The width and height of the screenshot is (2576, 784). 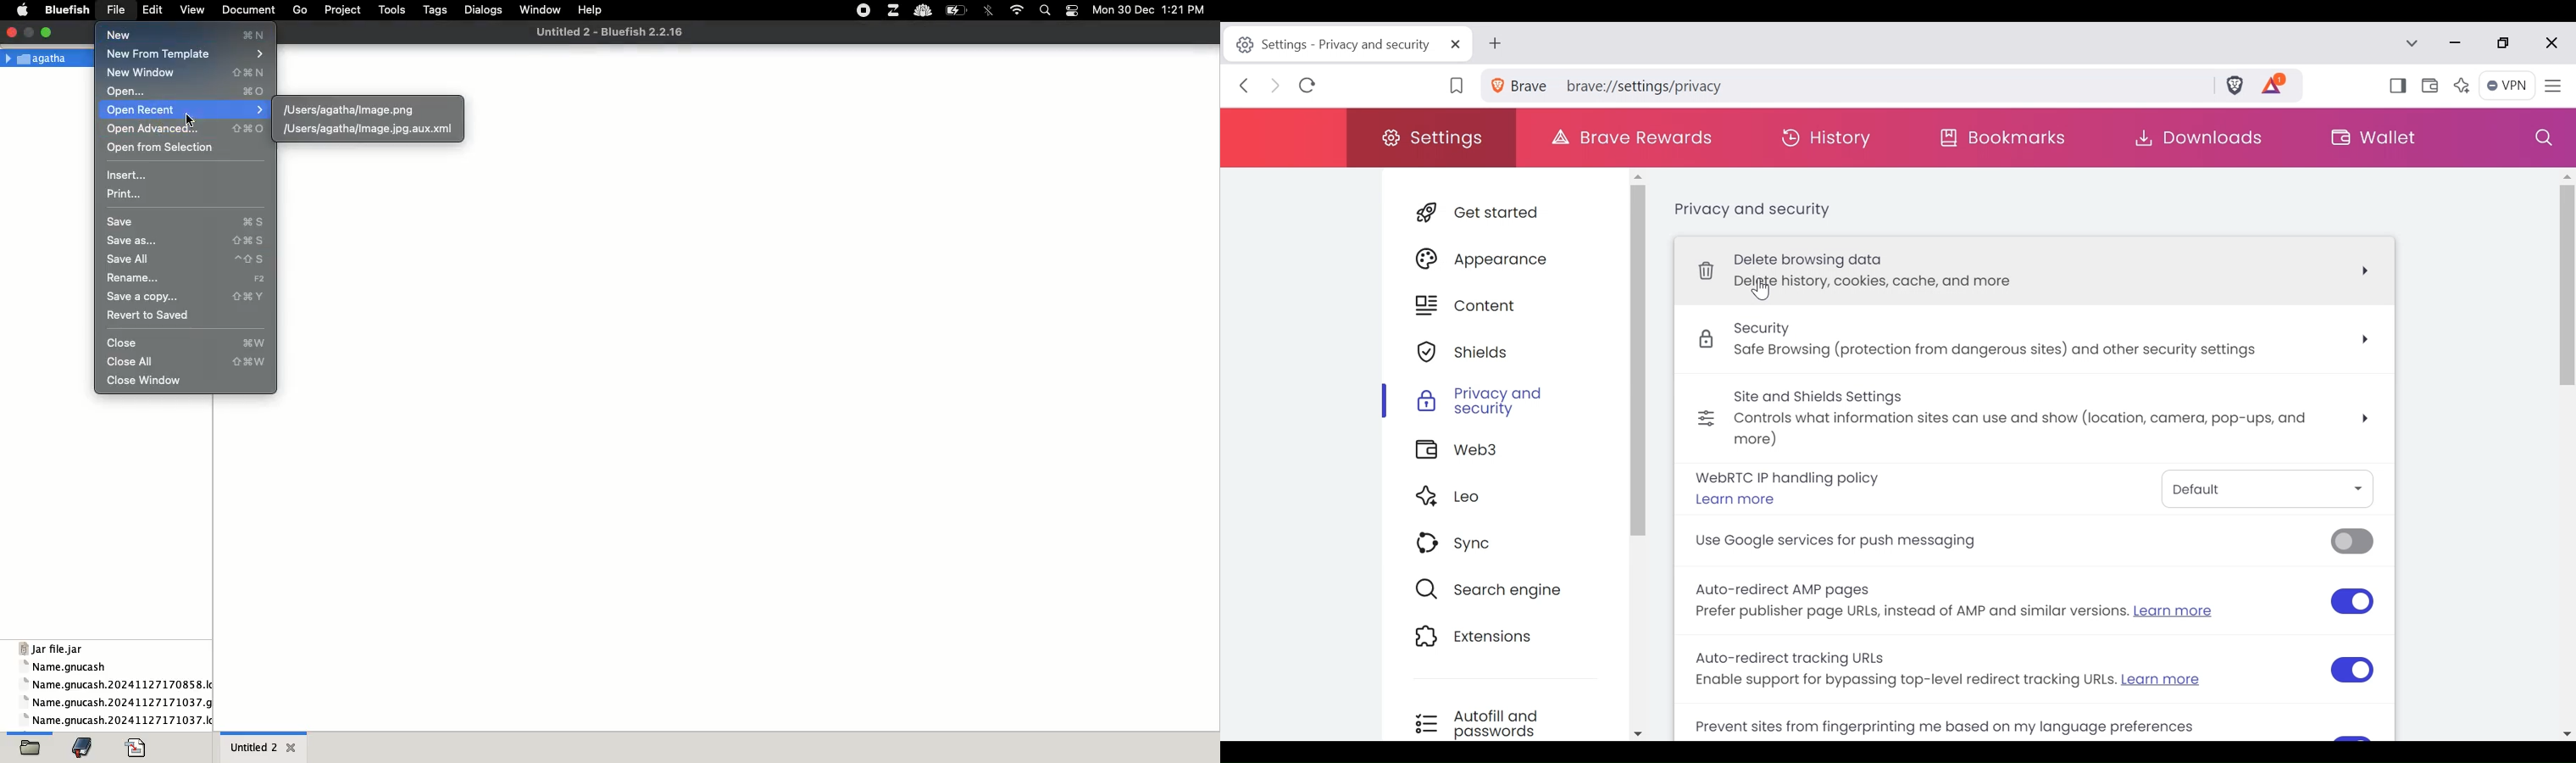 I want to click on open recent, so click(x=187, y=109).